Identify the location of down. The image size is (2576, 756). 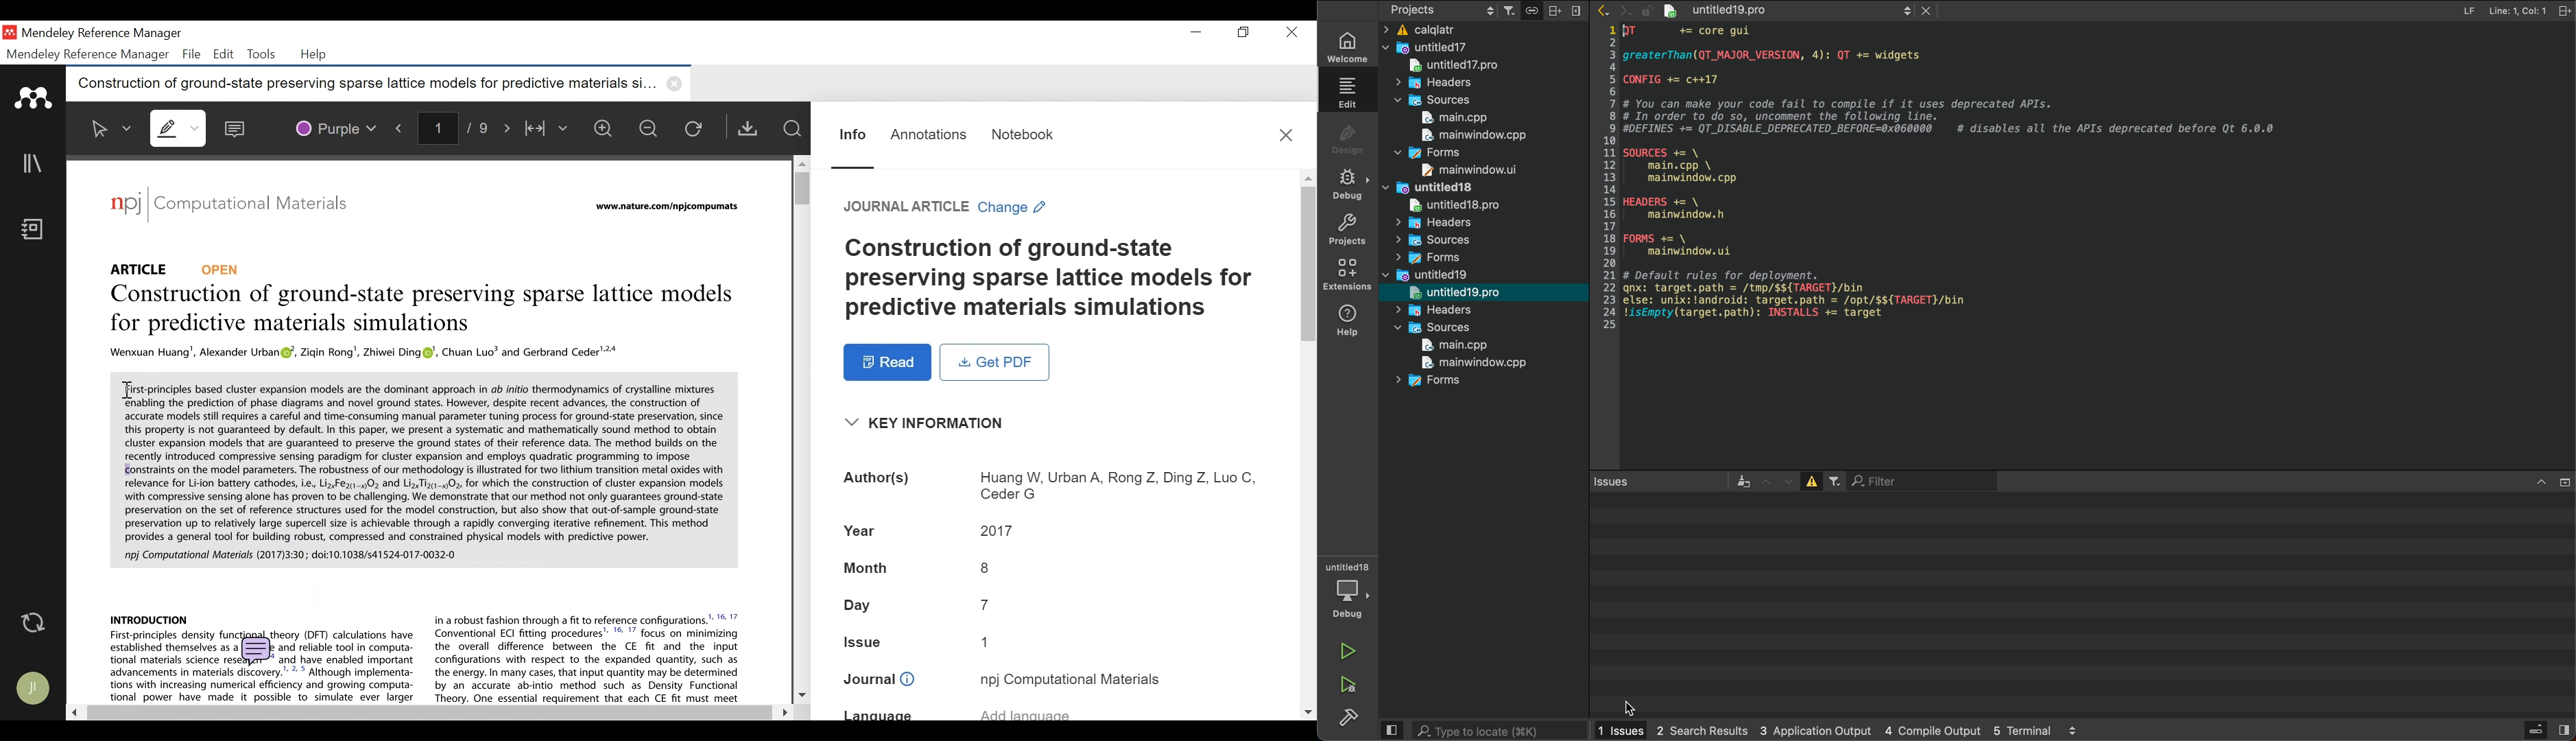
(1784, 482).